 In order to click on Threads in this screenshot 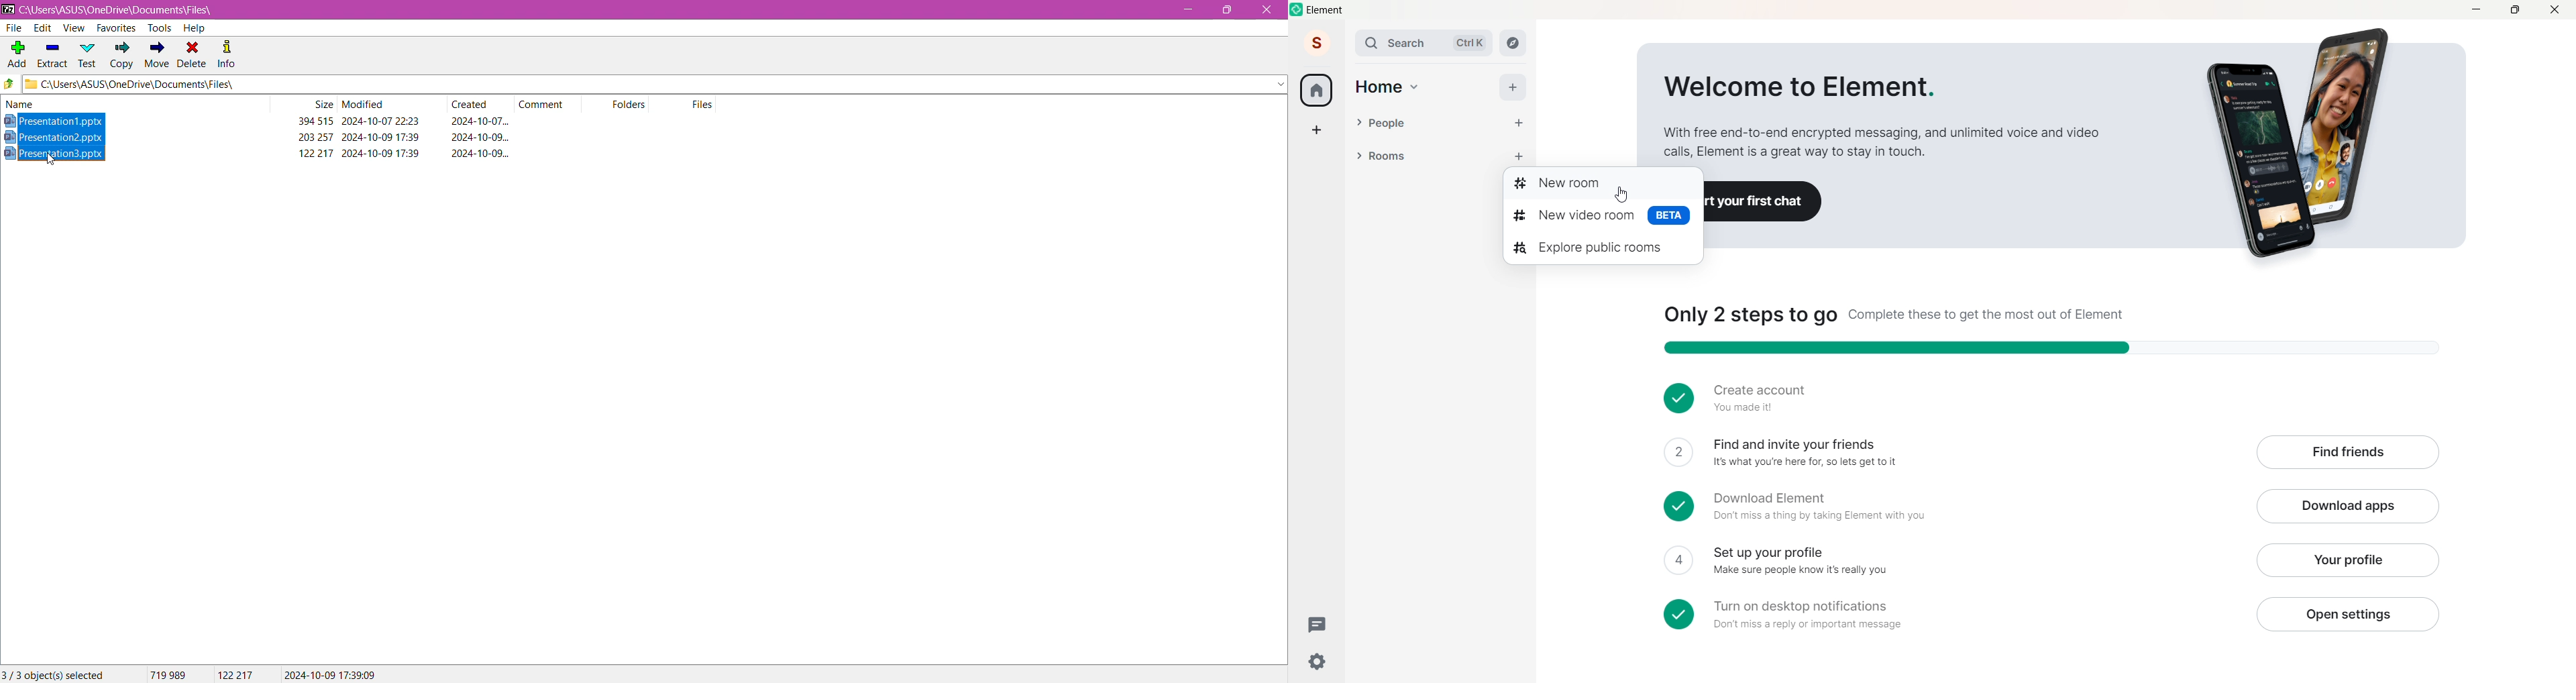, I will do `click(1320, 625)`.